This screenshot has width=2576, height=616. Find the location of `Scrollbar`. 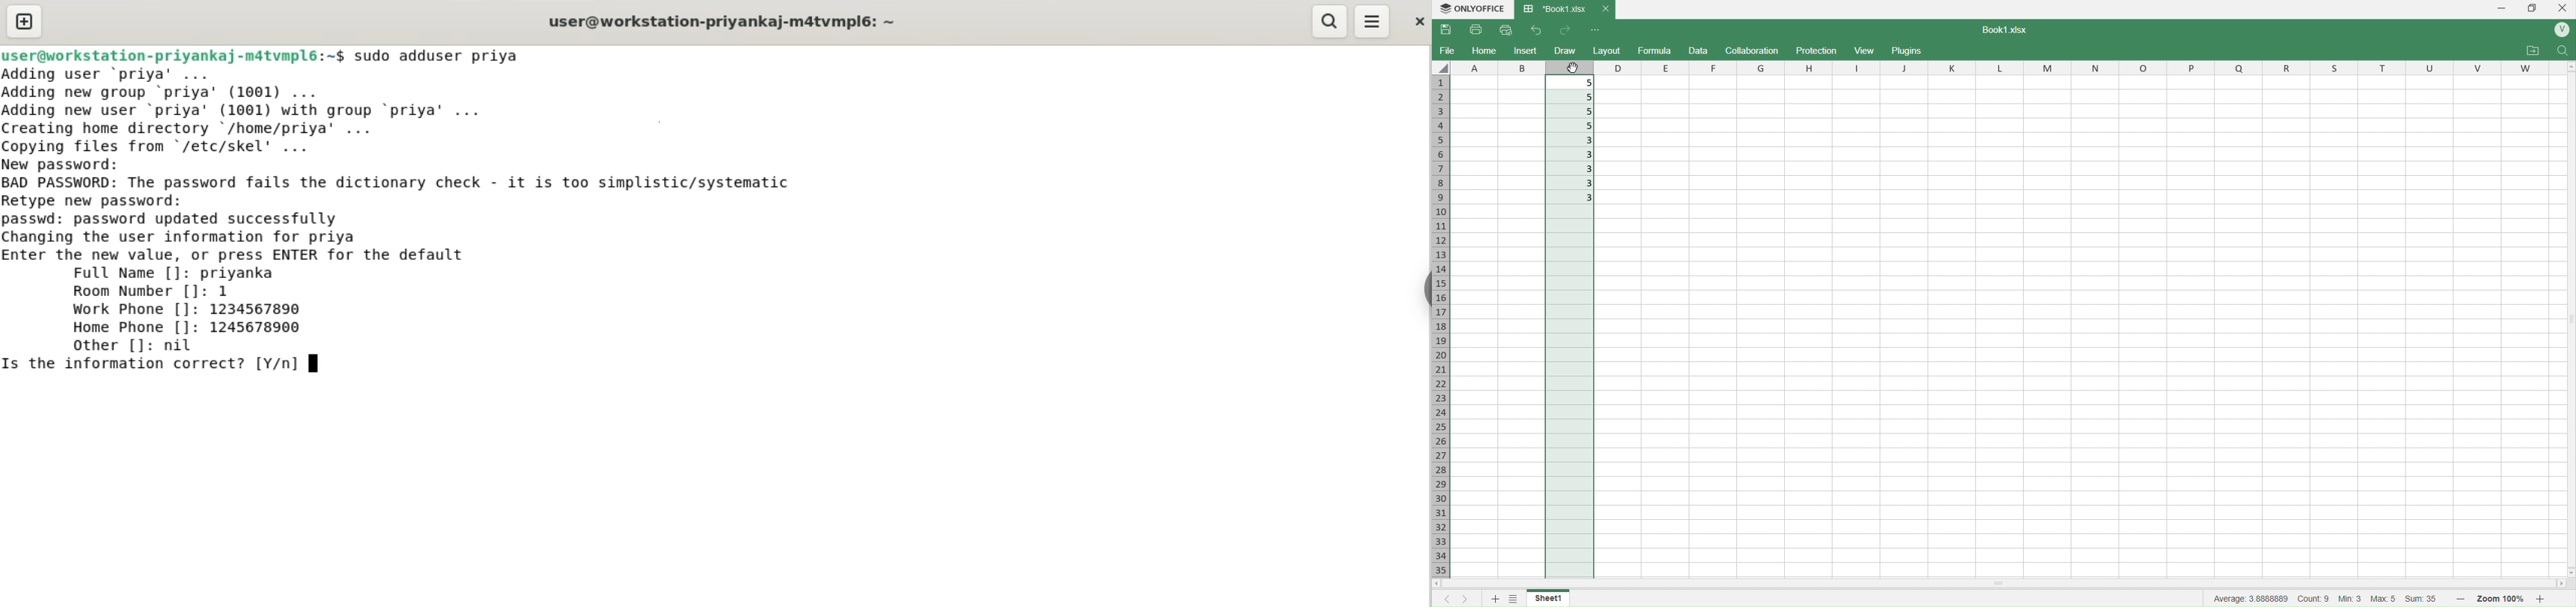

Scrollbar is located at coordinates (2568, 314).